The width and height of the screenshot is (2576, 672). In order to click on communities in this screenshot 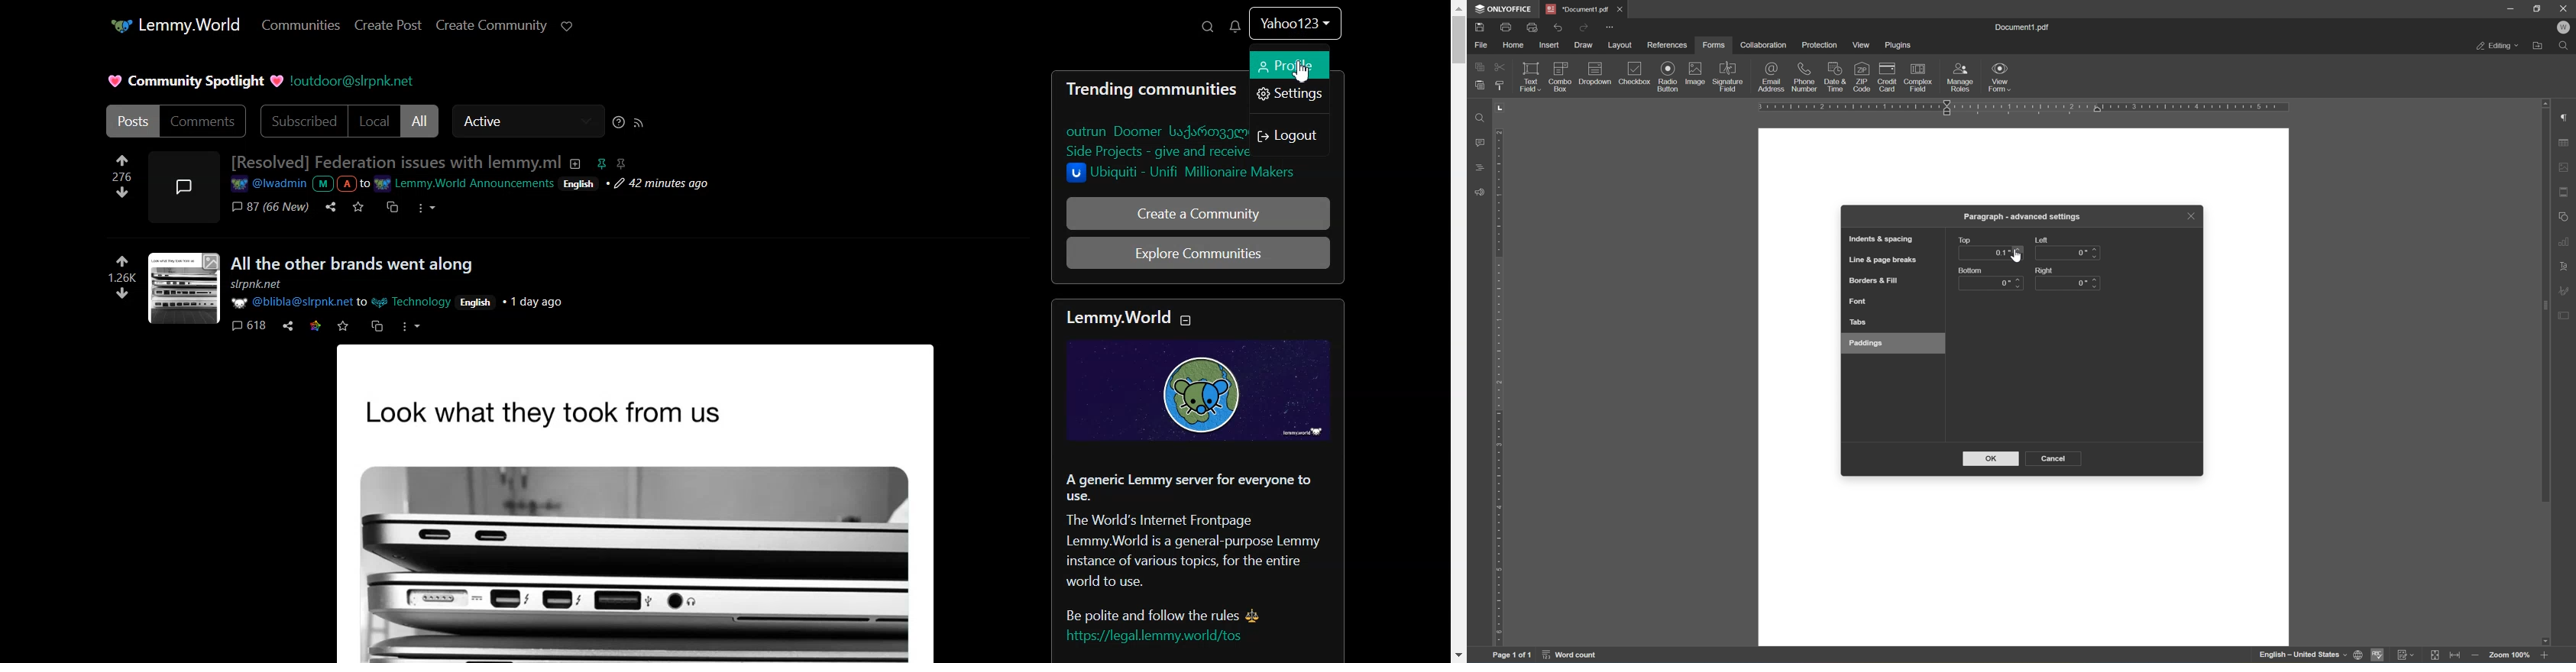, I will do `click(1194, 90)`.